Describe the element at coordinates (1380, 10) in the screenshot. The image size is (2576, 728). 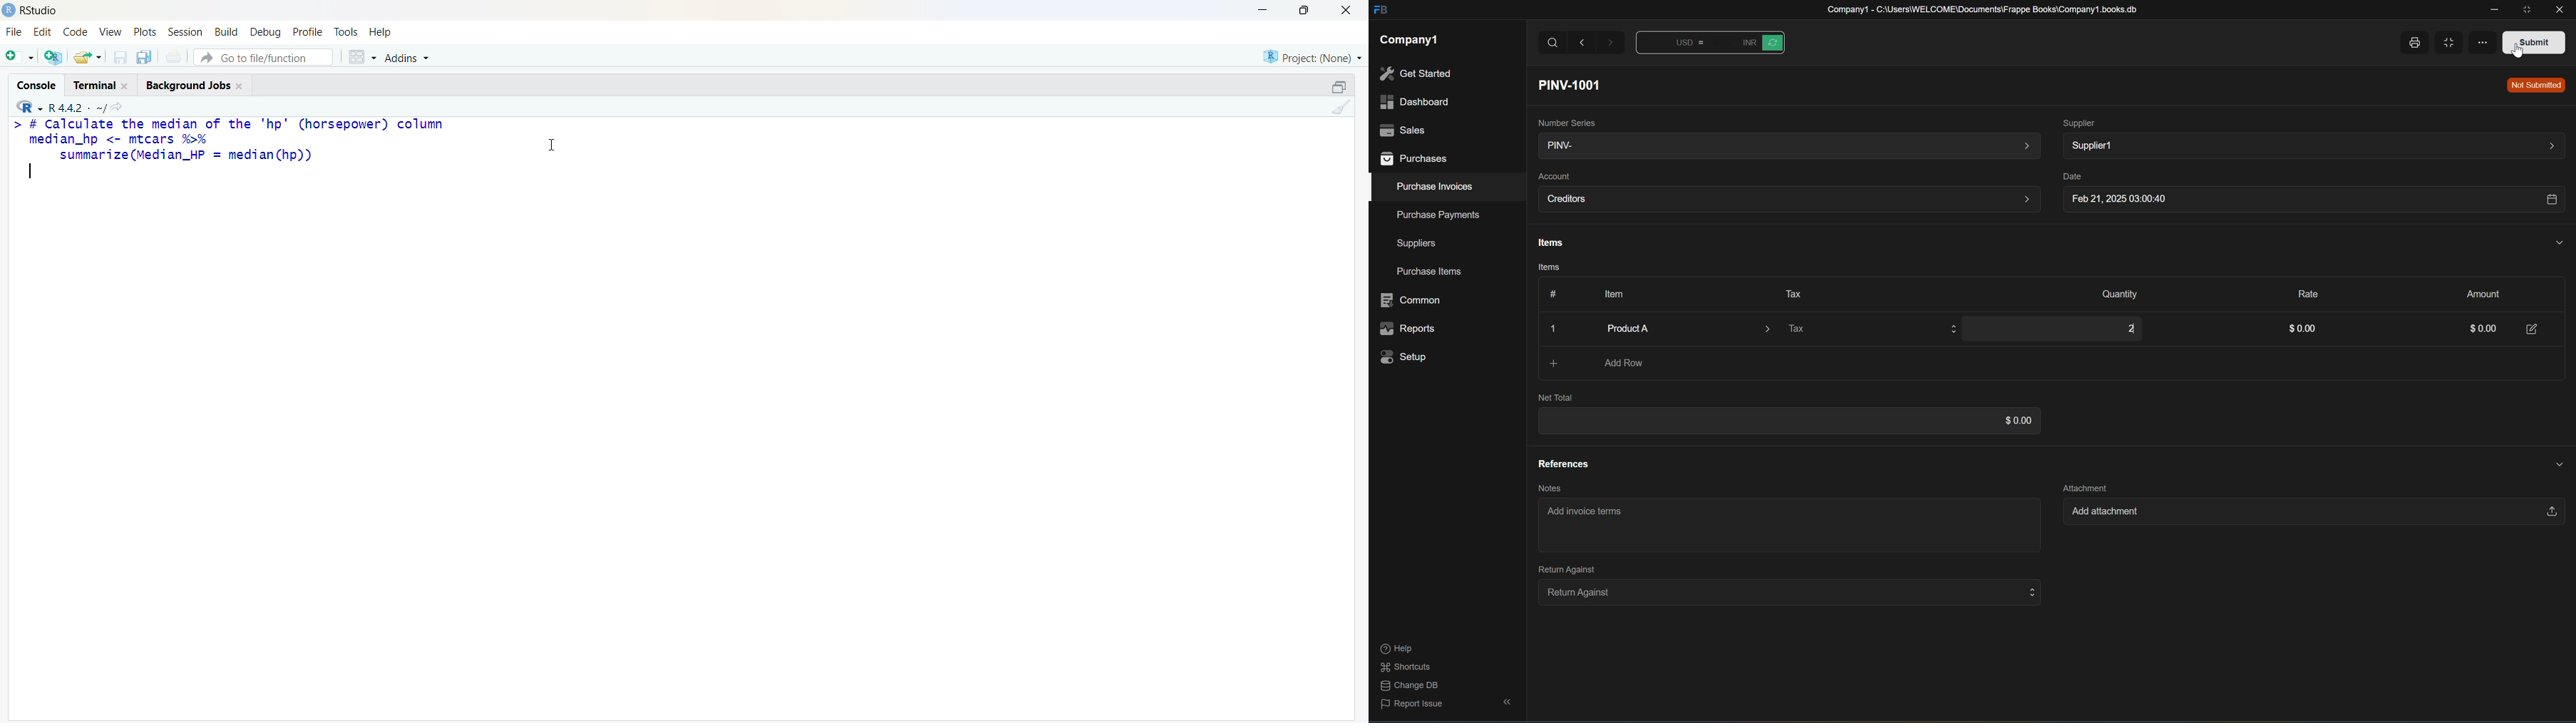
I see `FB` at that location.